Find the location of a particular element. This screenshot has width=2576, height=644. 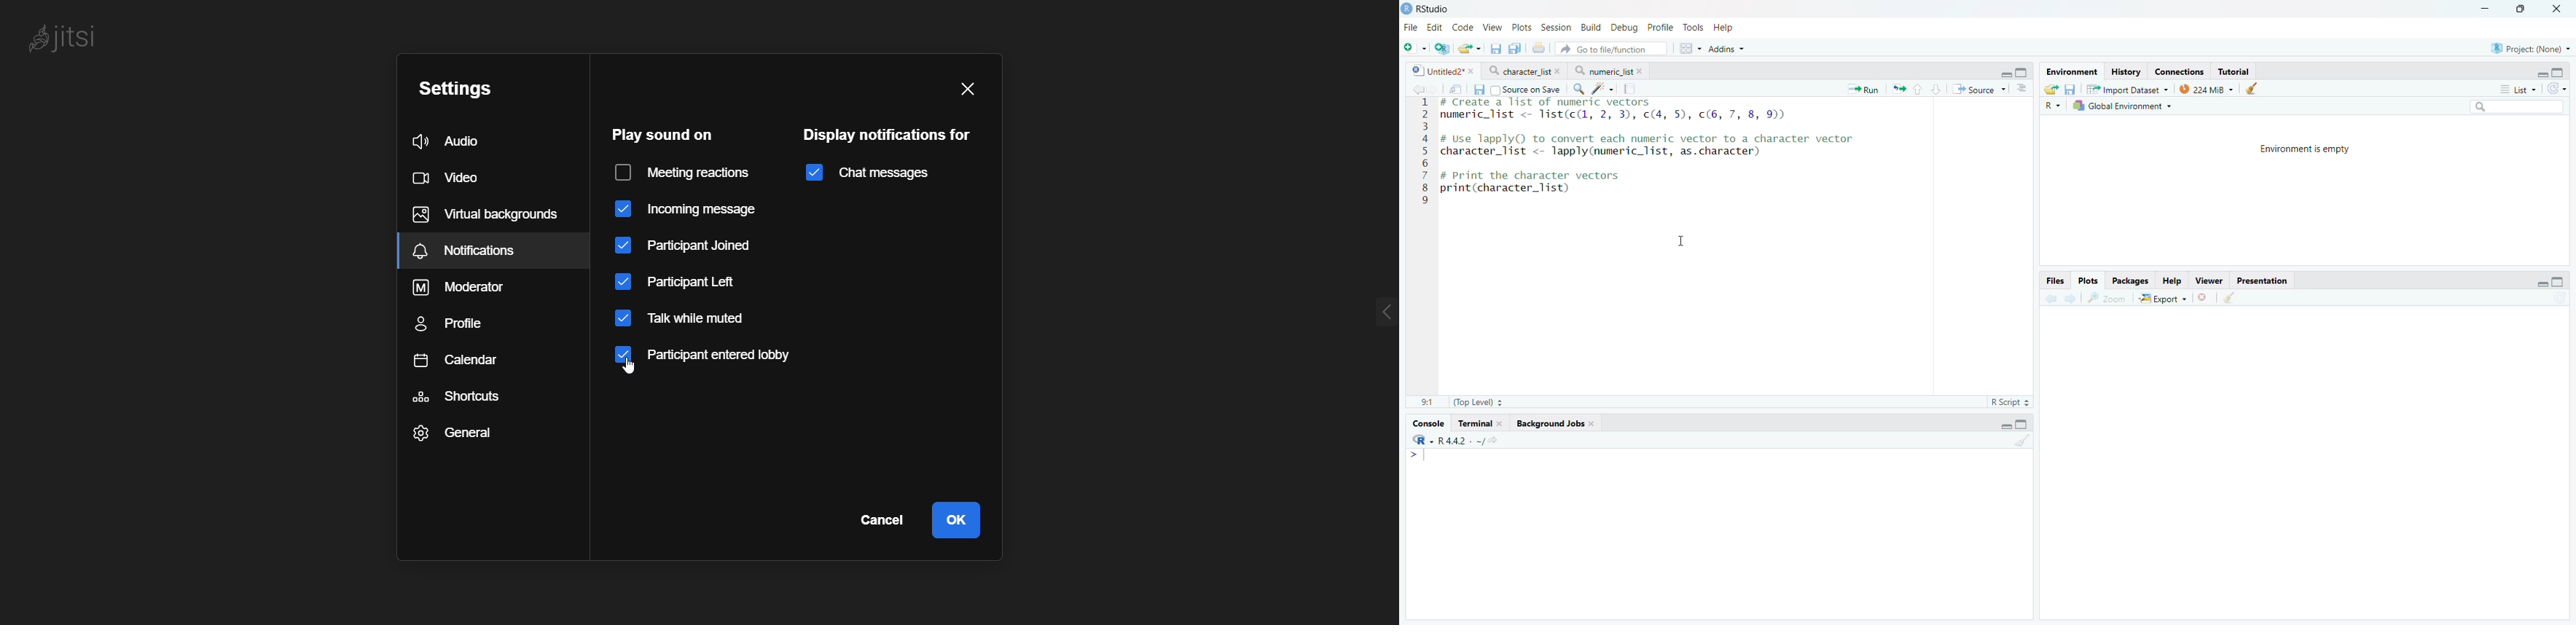

Create new project is located at coordinates (1442, 49).